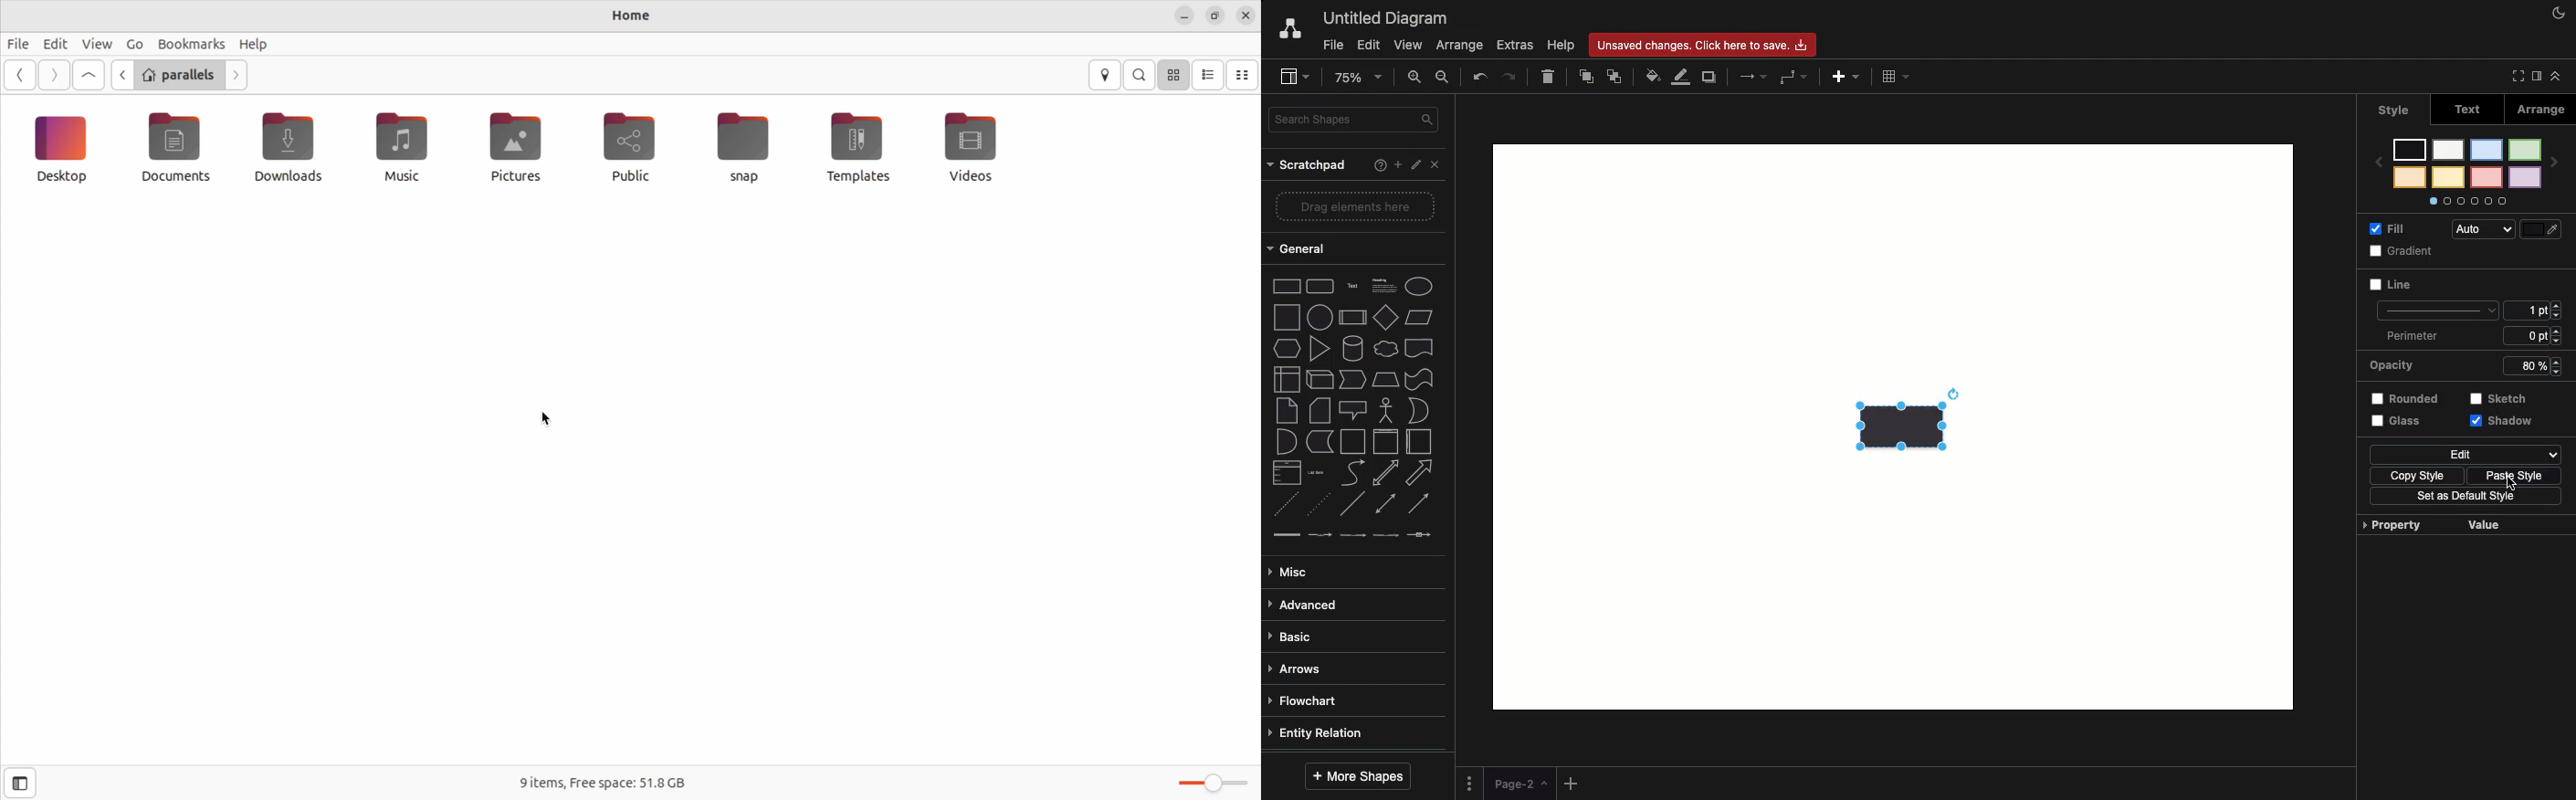  Describe the element at coordinates (2545, 112) in the screenshot. I see `Arrange` at that location.